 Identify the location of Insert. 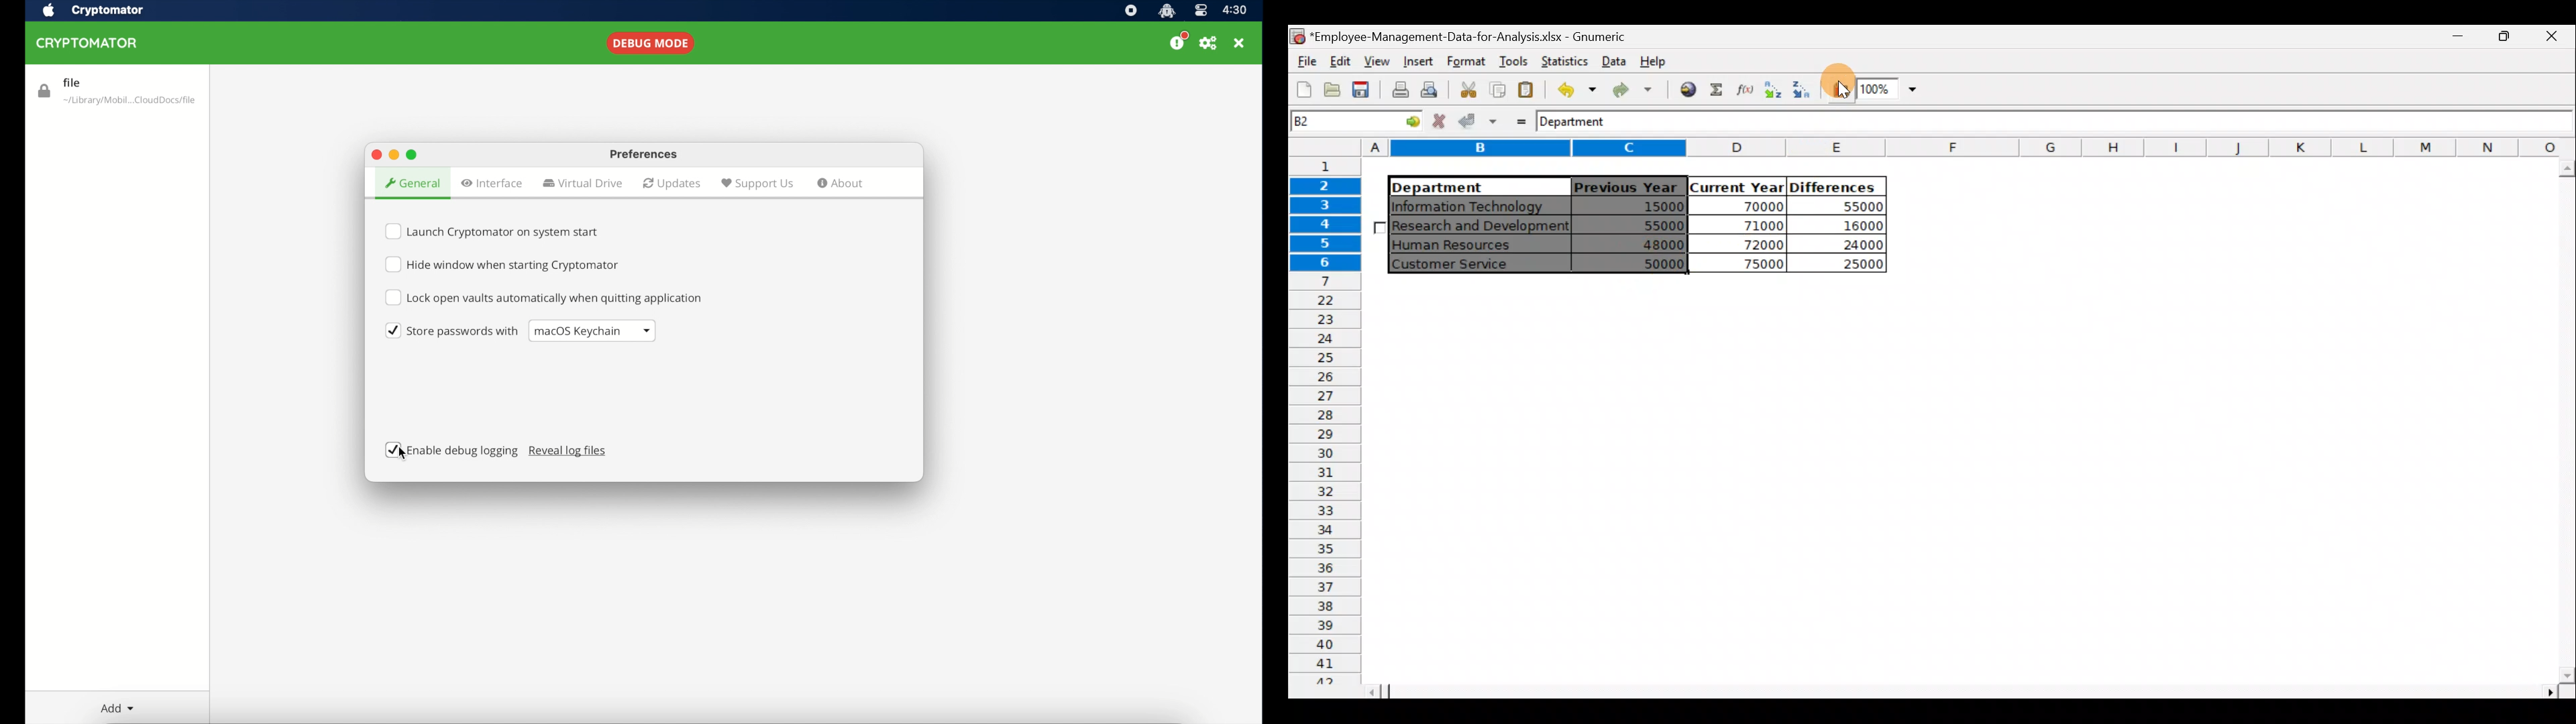
(1417, 60).